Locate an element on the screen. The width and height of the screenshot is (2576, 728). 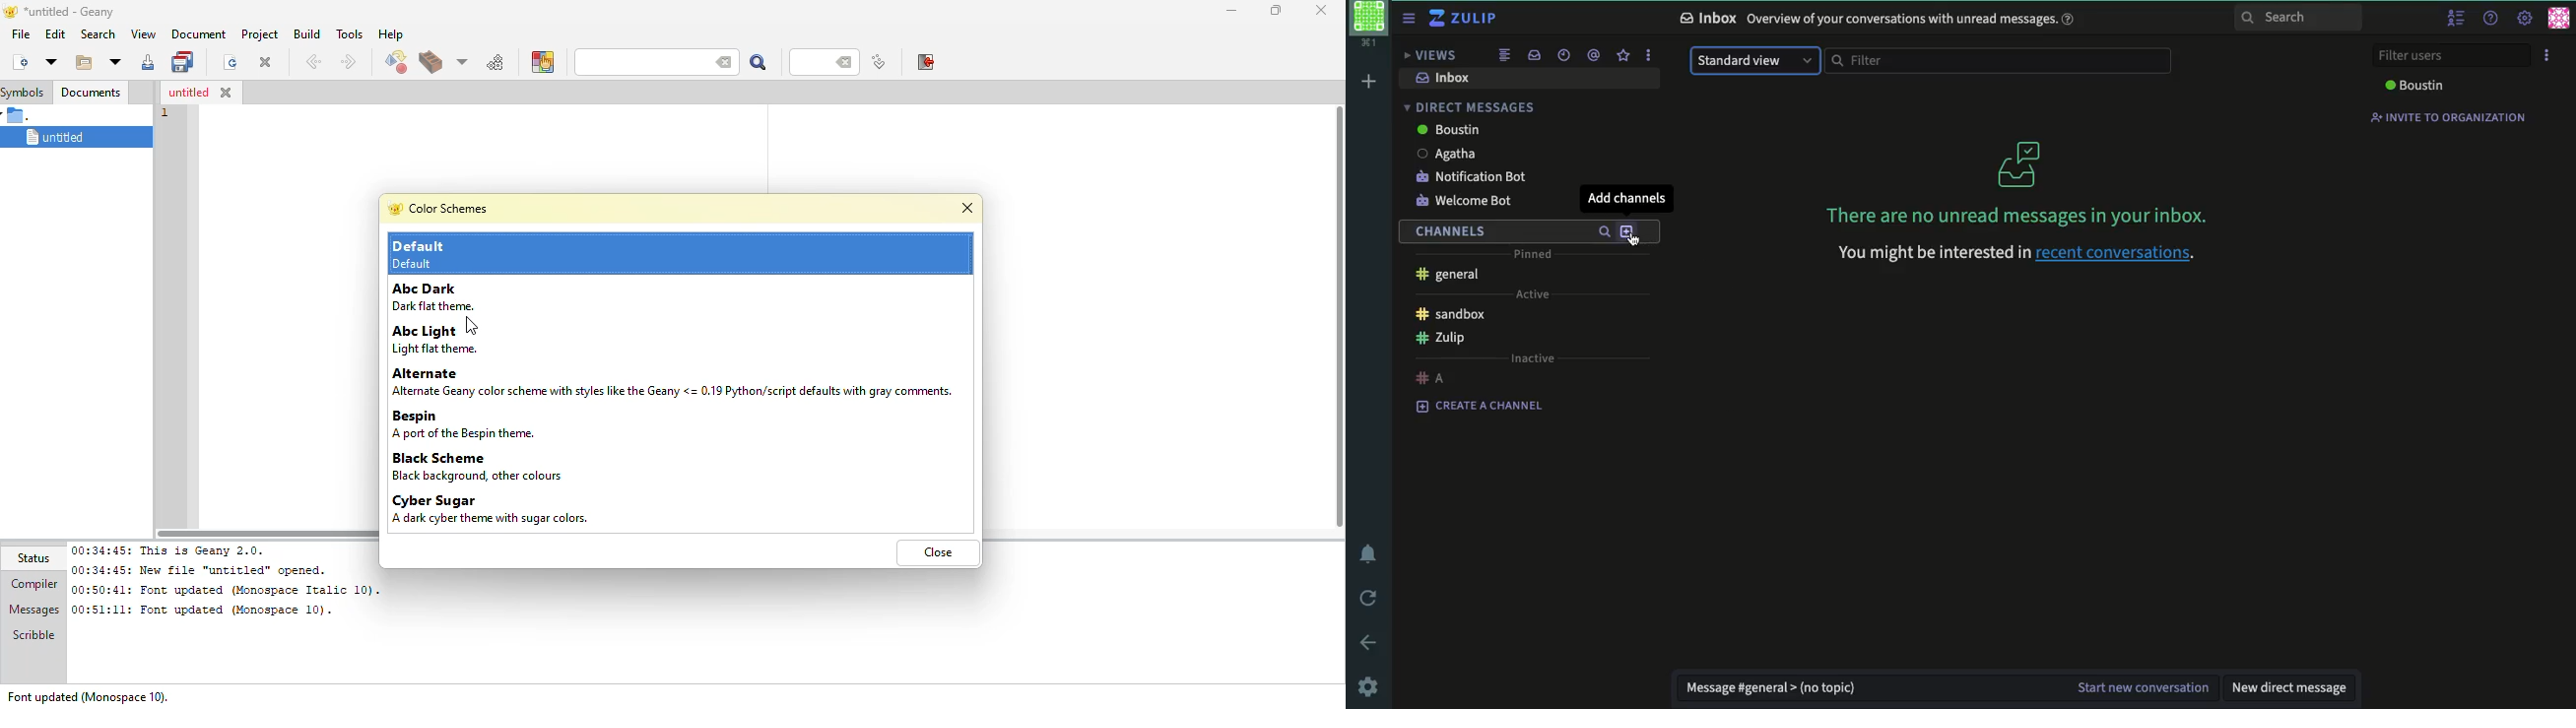
options is located at coordinates (2545, 56).